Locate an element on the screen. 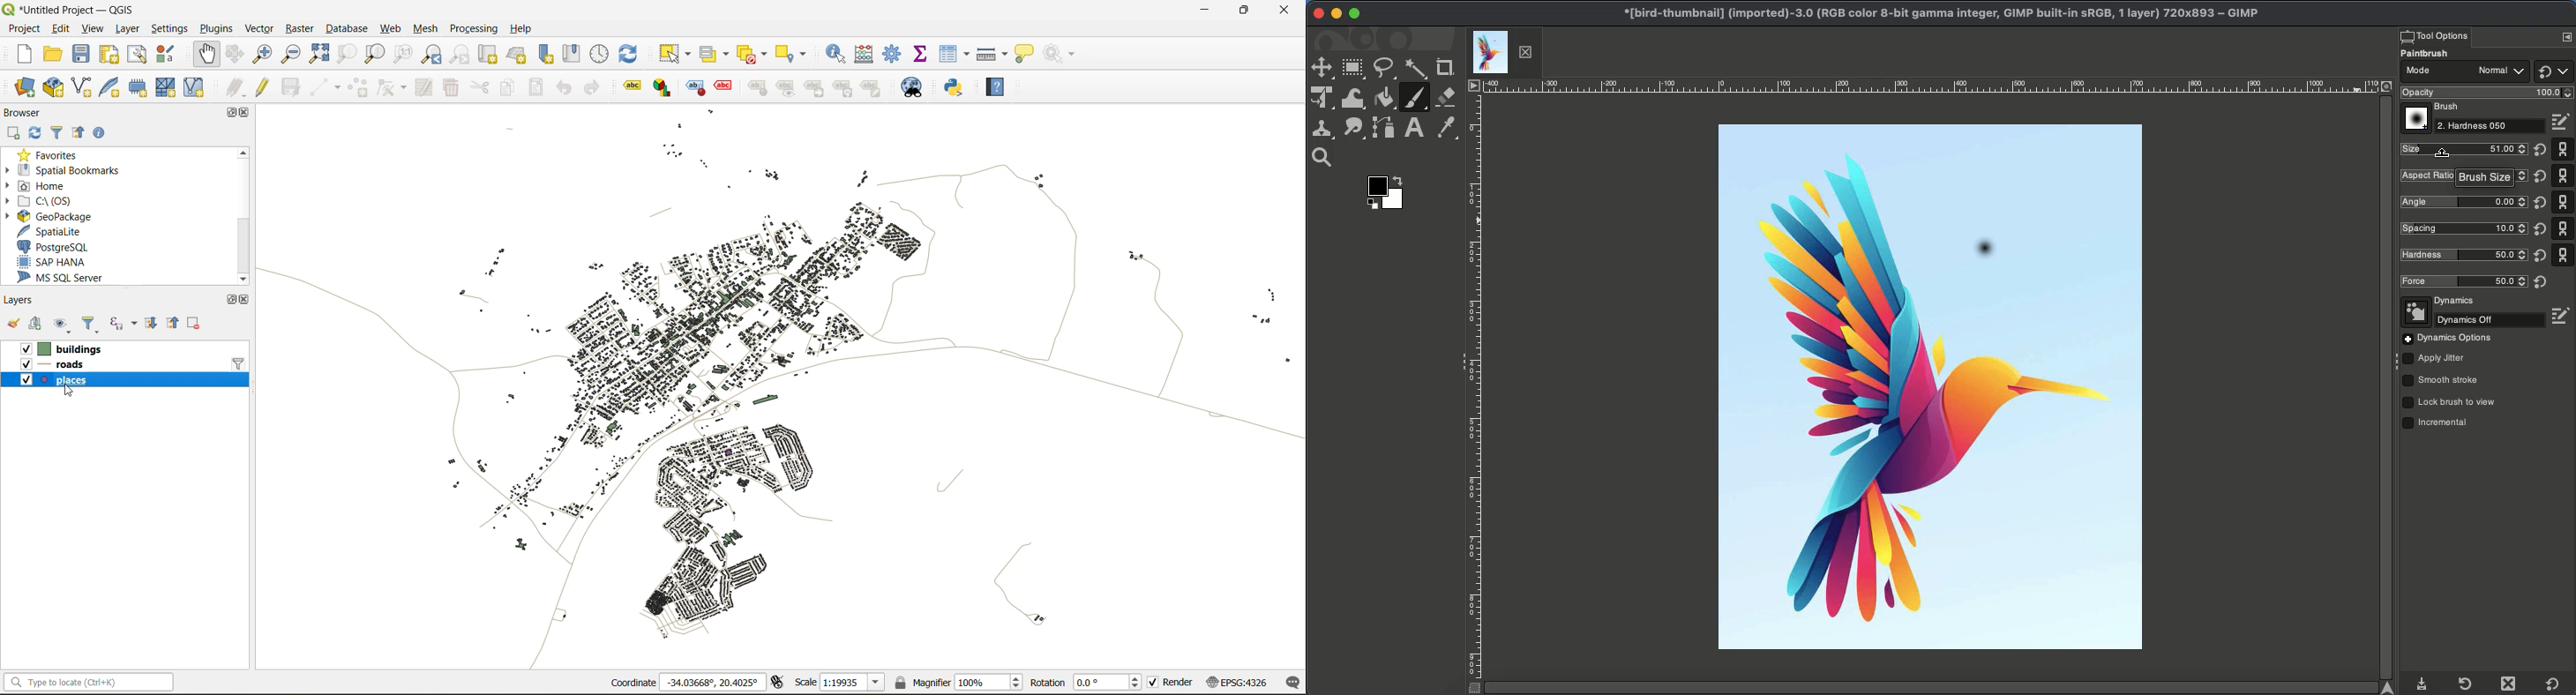  Ratio is located at coordinates (2465, 176).